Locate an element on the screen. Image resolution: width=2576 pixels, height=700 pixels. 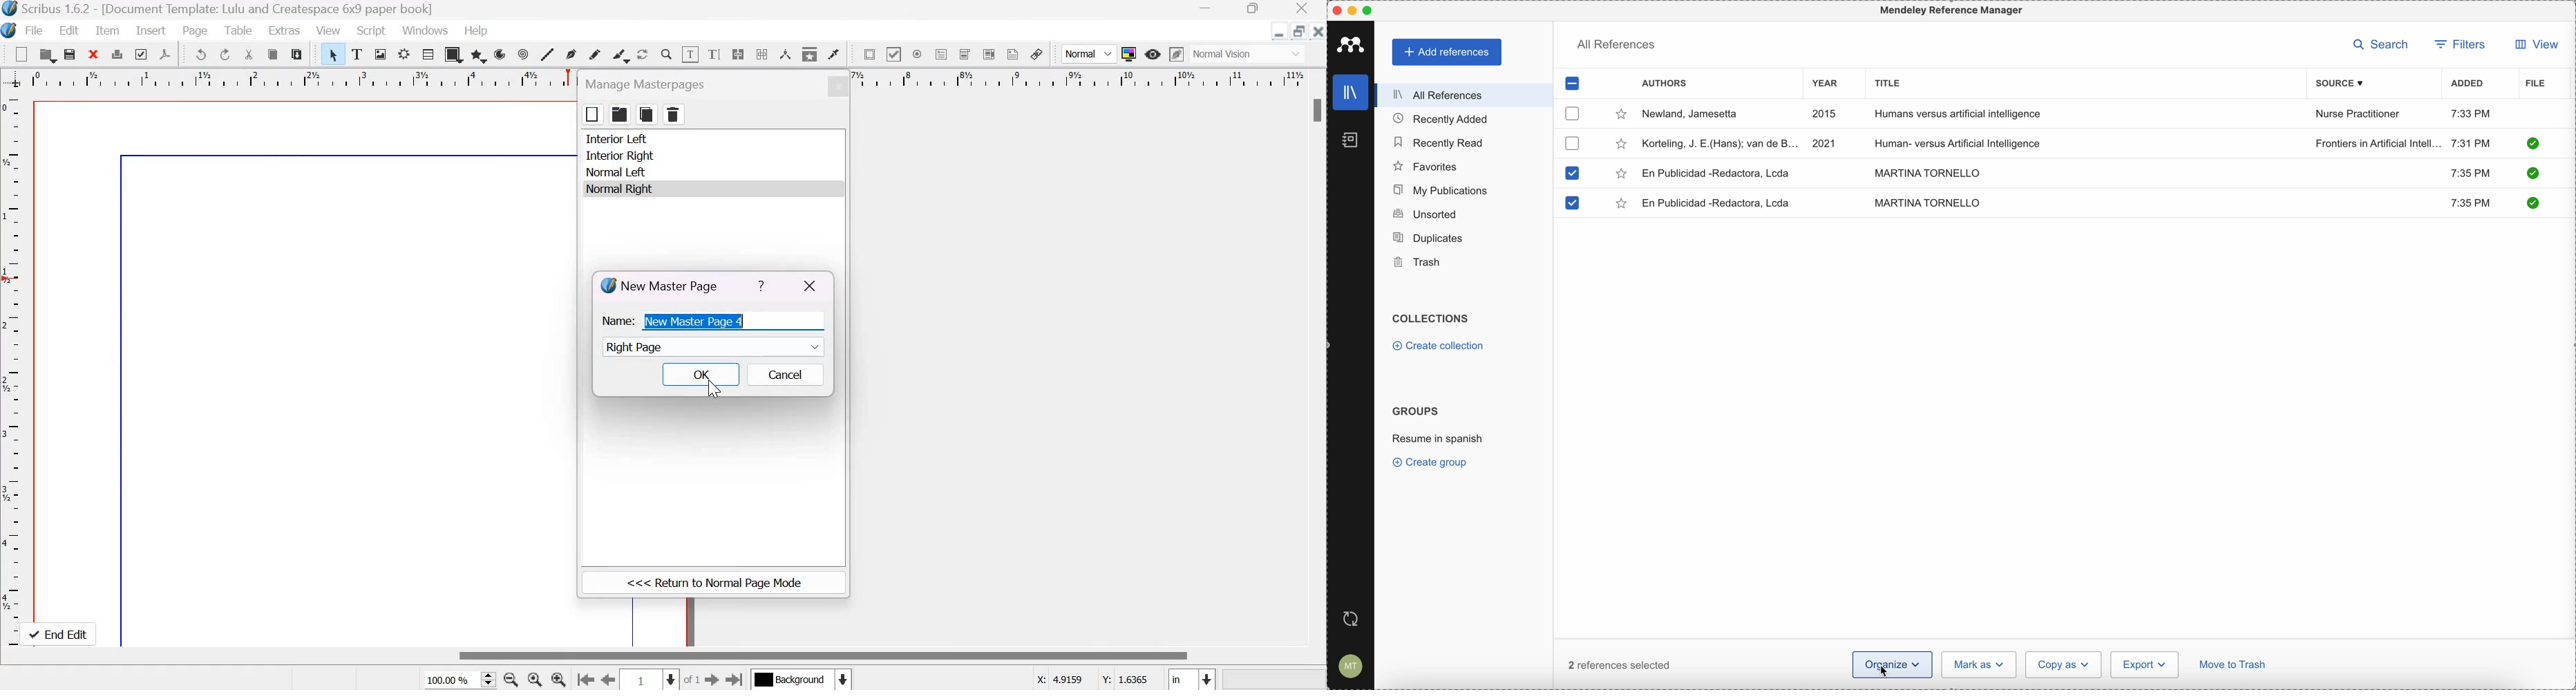
Calligraphic line is located at coordinates (621, 55).